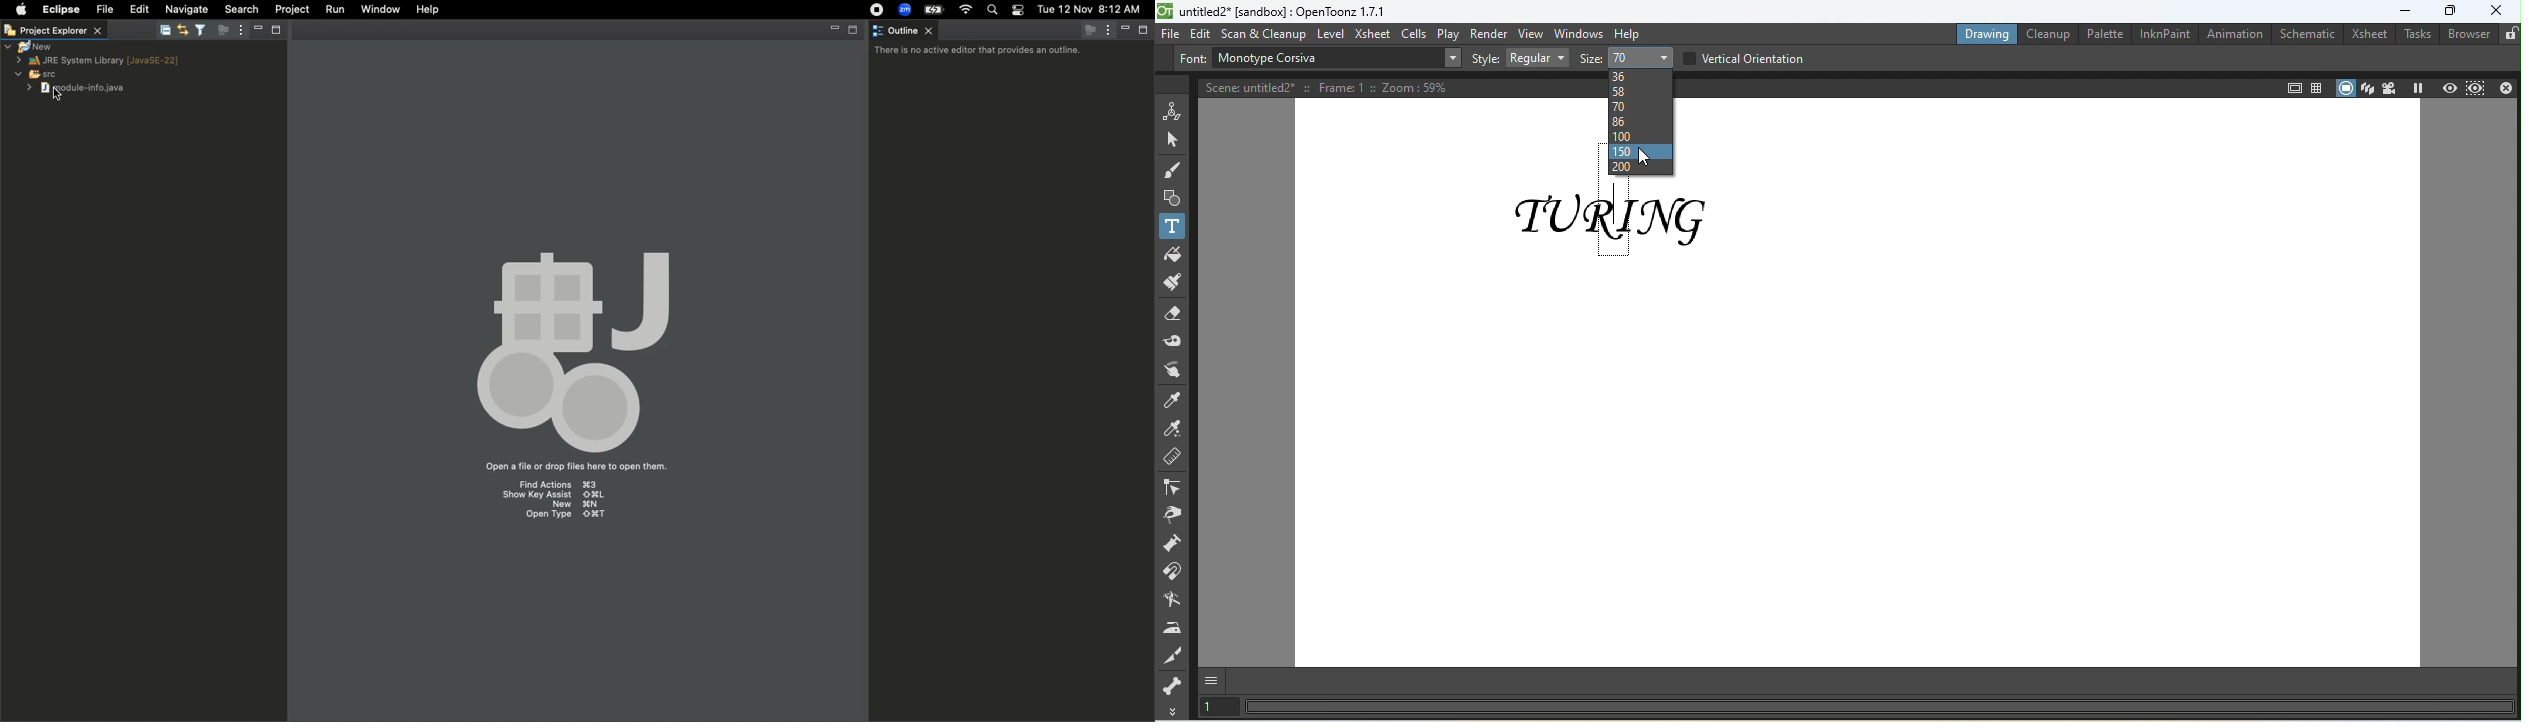 The width and height of the screenshot is (2548, 728). I want to click on File, so click(104, 8).